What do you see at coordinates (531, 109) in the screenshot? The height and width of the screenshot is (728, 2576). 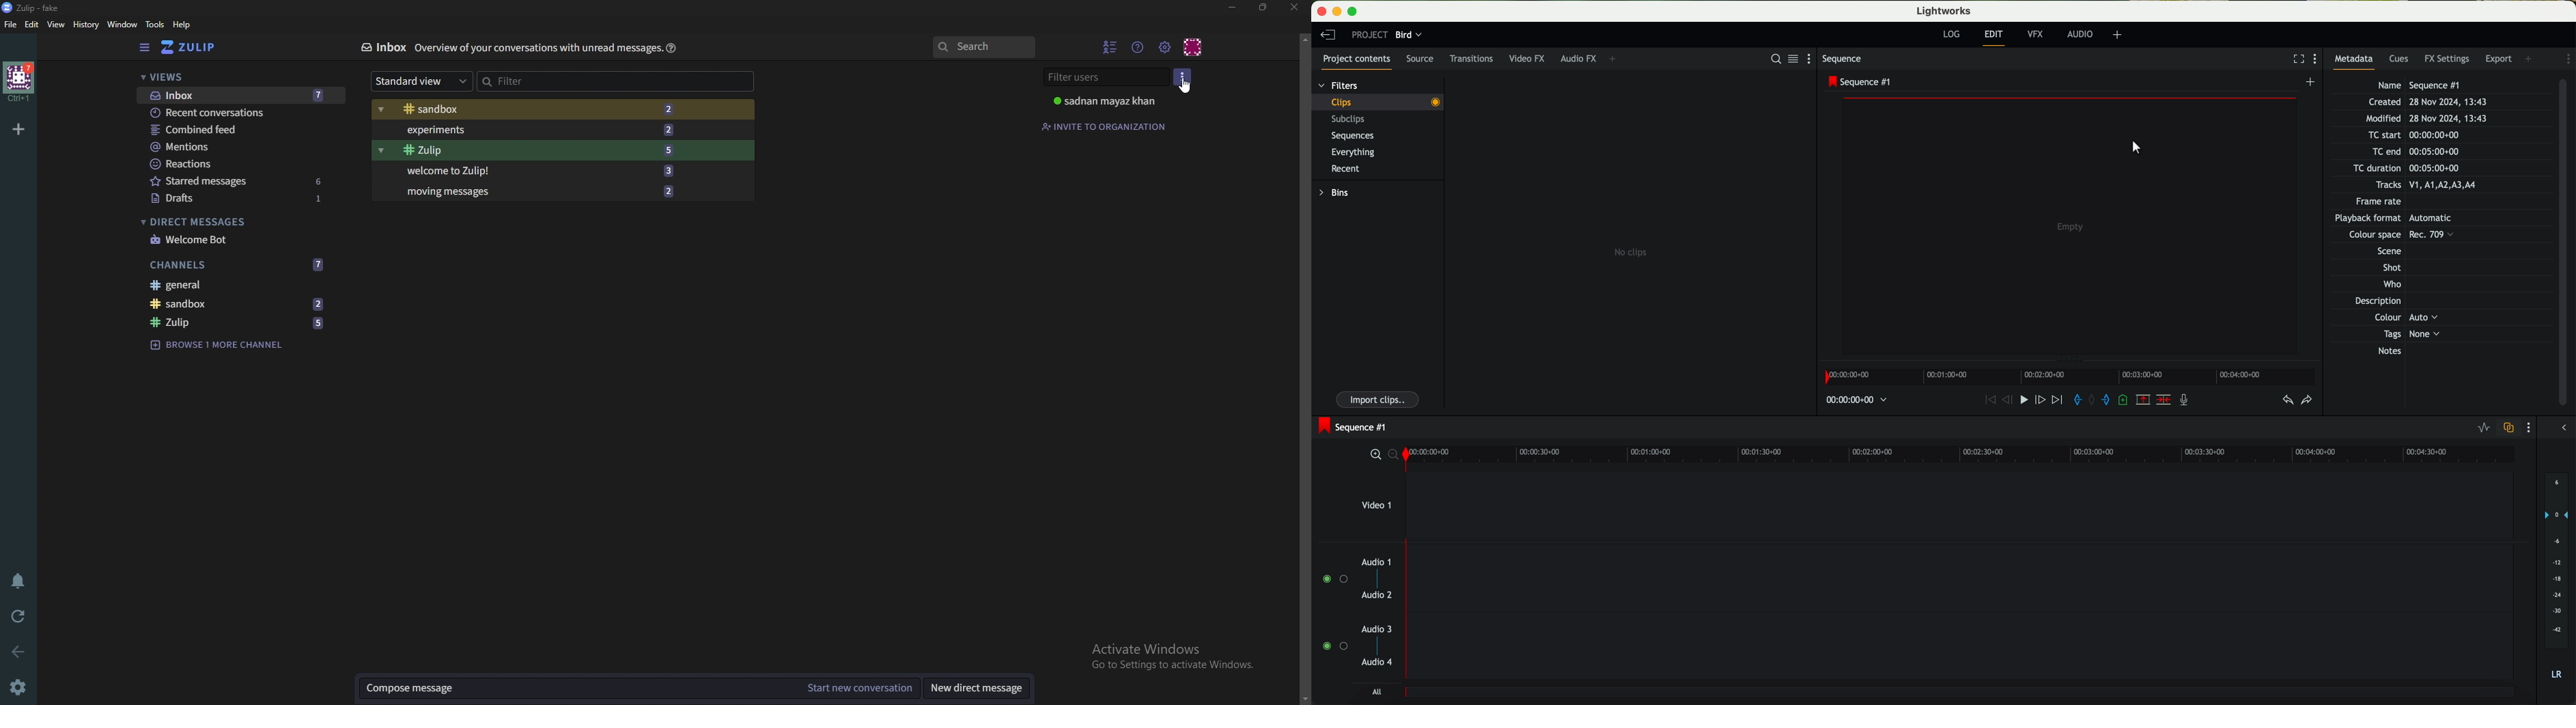 I see `sandbox` at bounding box center [531, 109].